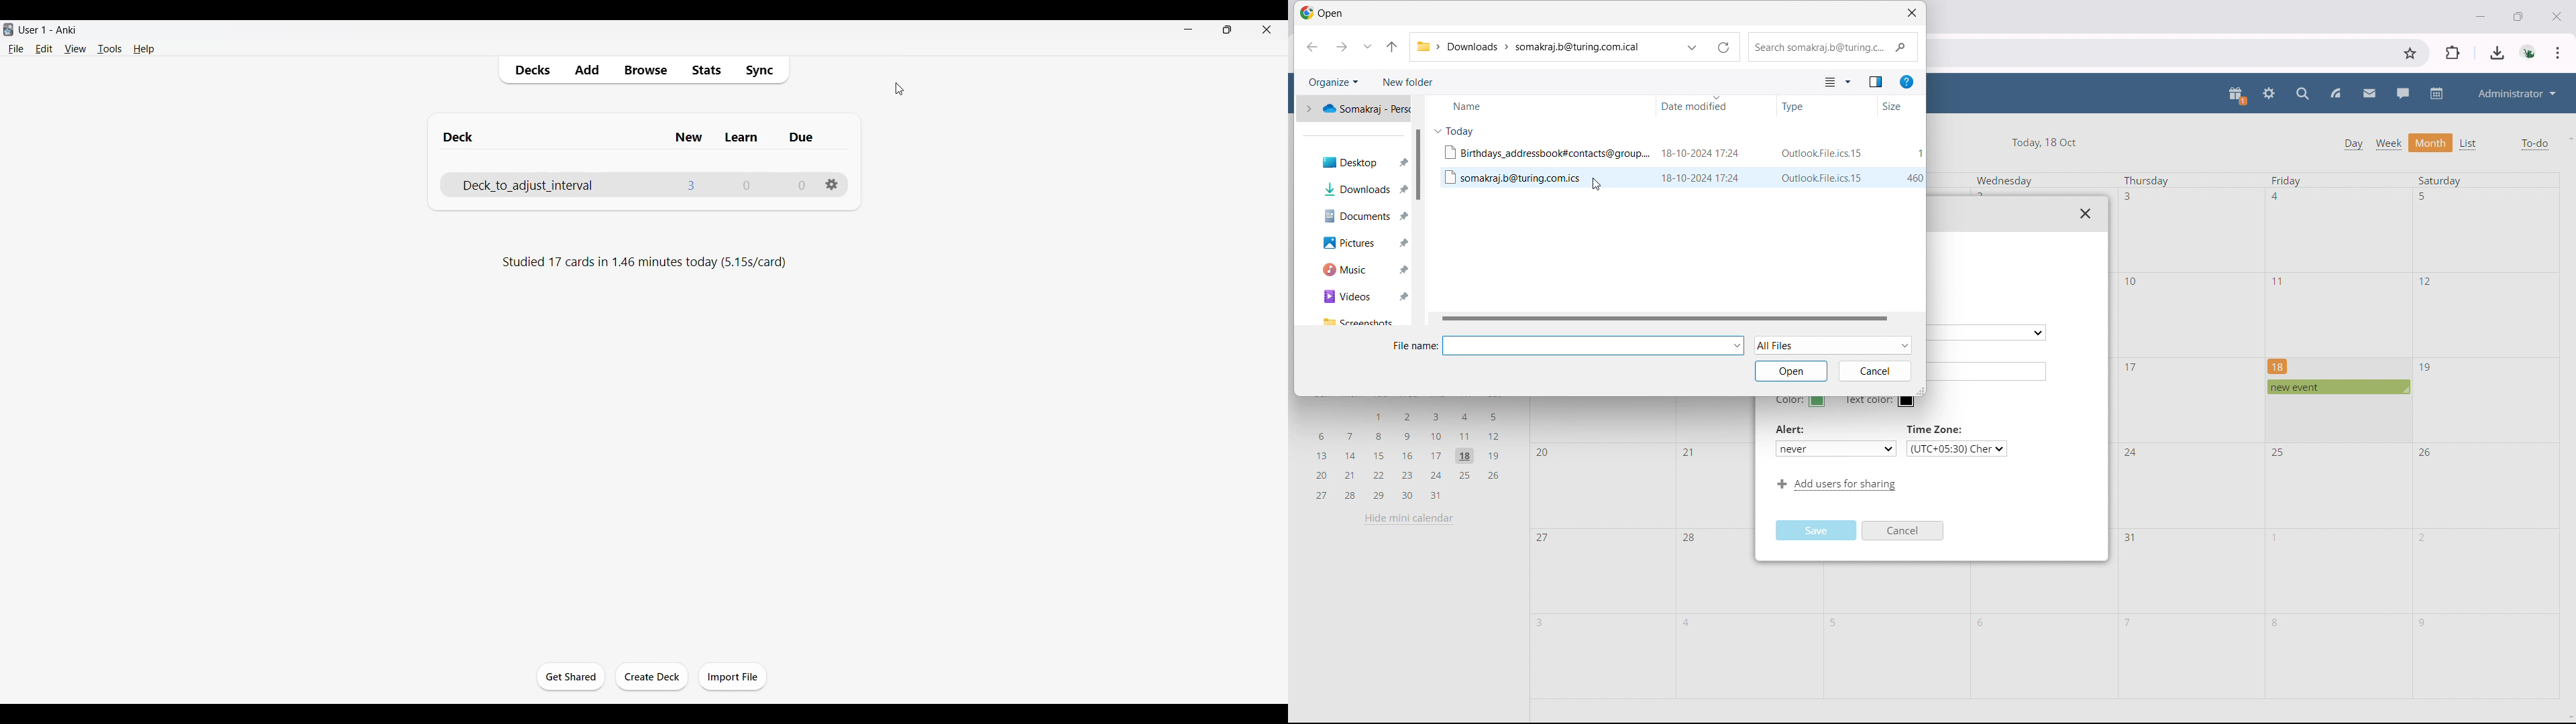 This screenshot has height=728, width=2576. Describe the element at coordinates (560, 186) in the screenshot. I see `Deck name` at that location.